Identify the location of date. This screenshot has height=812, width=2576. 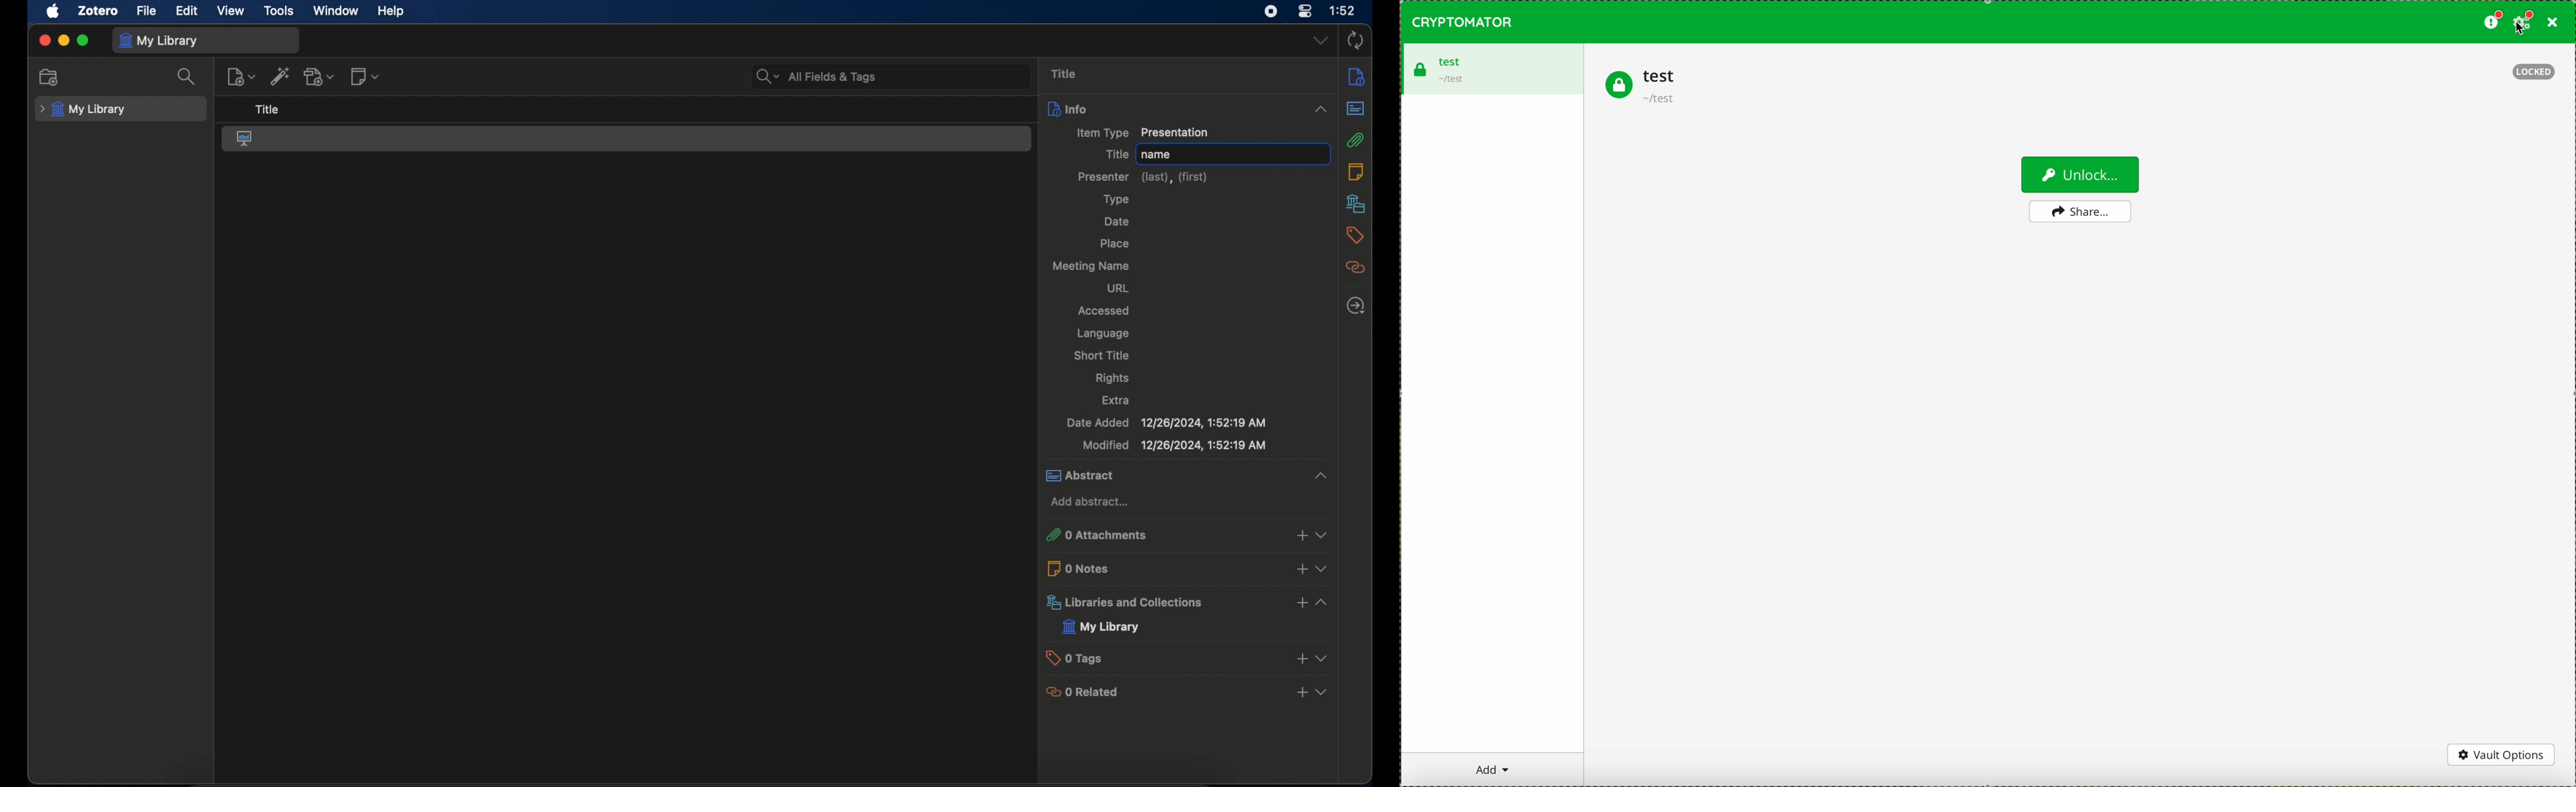
(1118, 222).